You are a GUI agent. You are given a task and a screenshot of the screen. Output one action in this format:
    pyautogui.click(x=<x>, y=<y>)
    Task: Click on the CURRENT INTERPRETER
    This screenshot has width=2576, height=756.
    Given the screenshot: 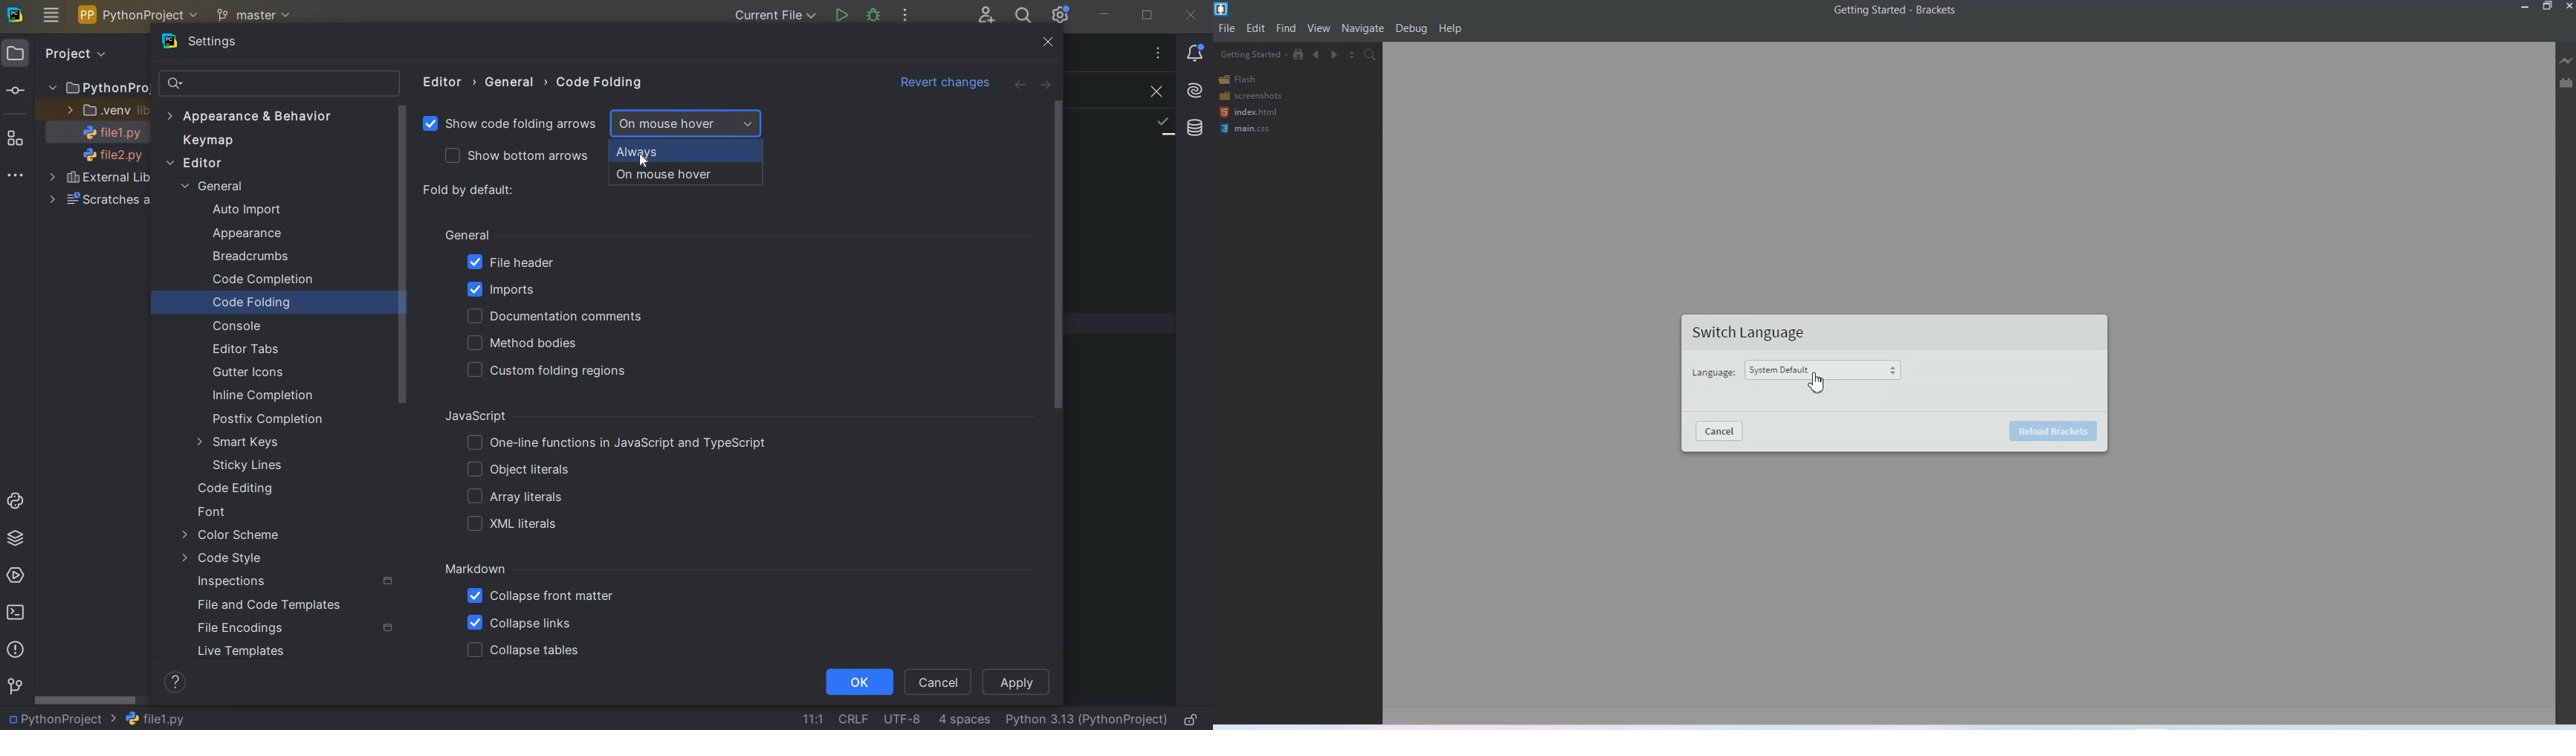 What is the action you would take?
    pyautogui.click(x=1086, y=720)
    